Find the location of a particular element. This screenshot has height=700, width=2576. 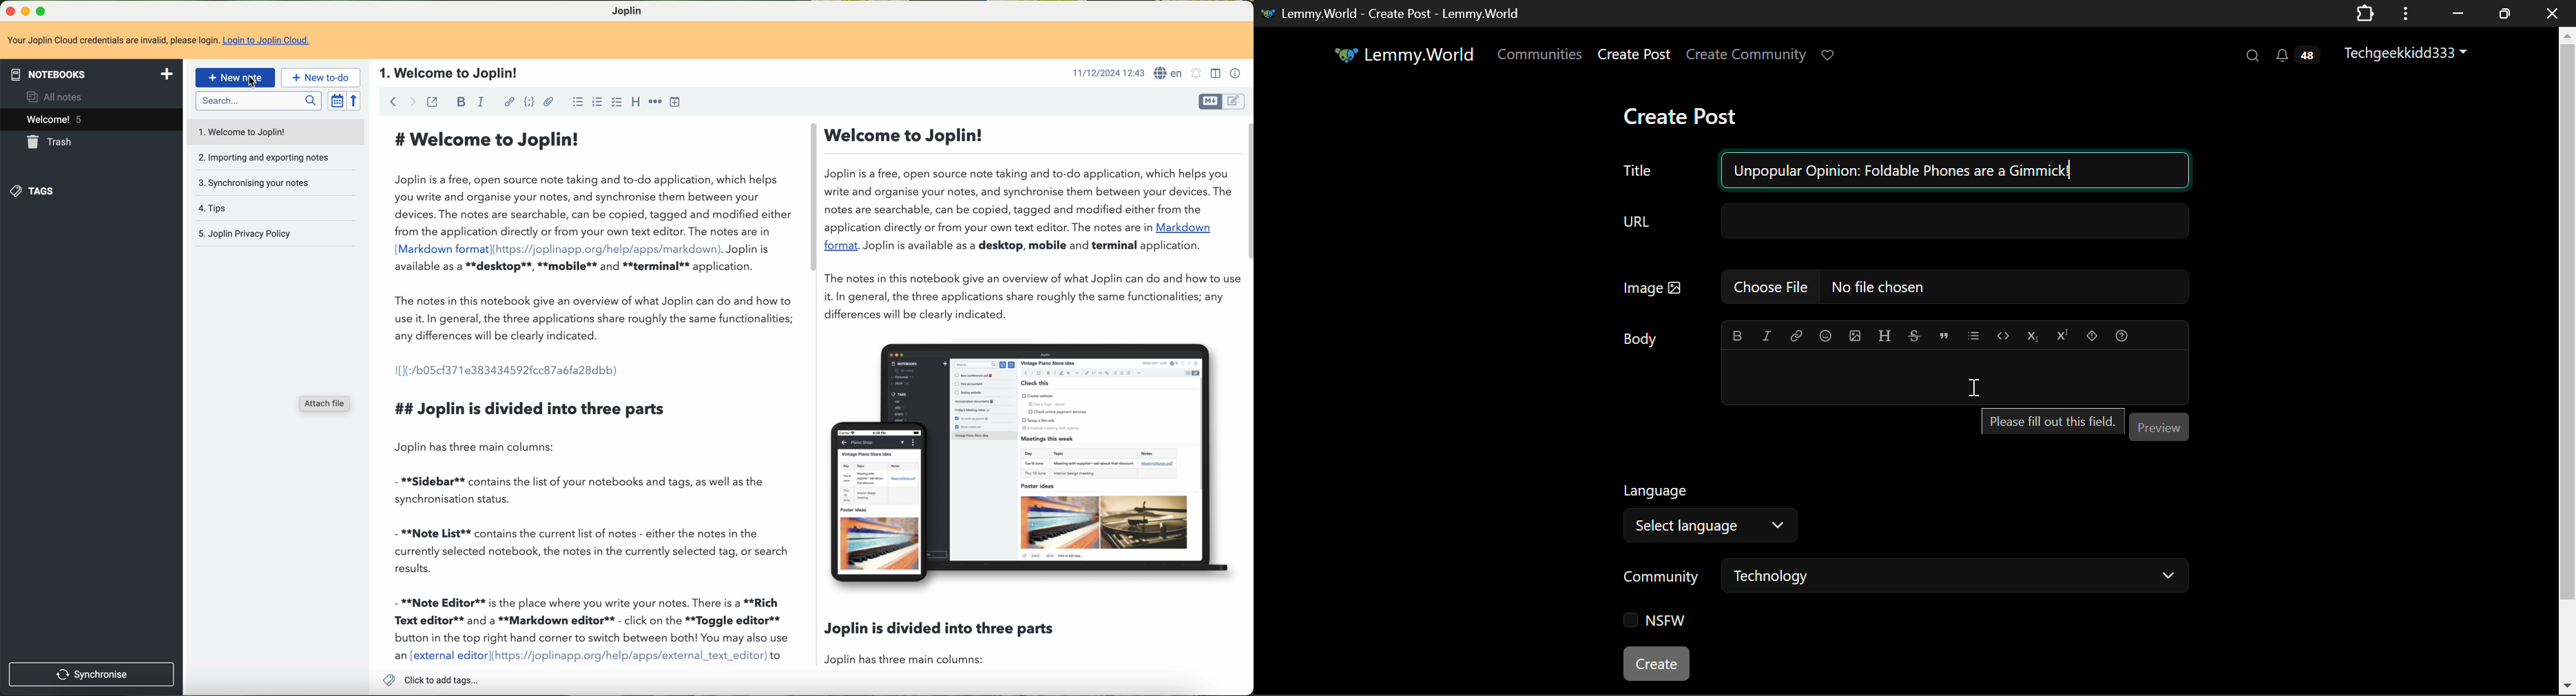

Scroll Bar is located at coordinates (2568, 358).